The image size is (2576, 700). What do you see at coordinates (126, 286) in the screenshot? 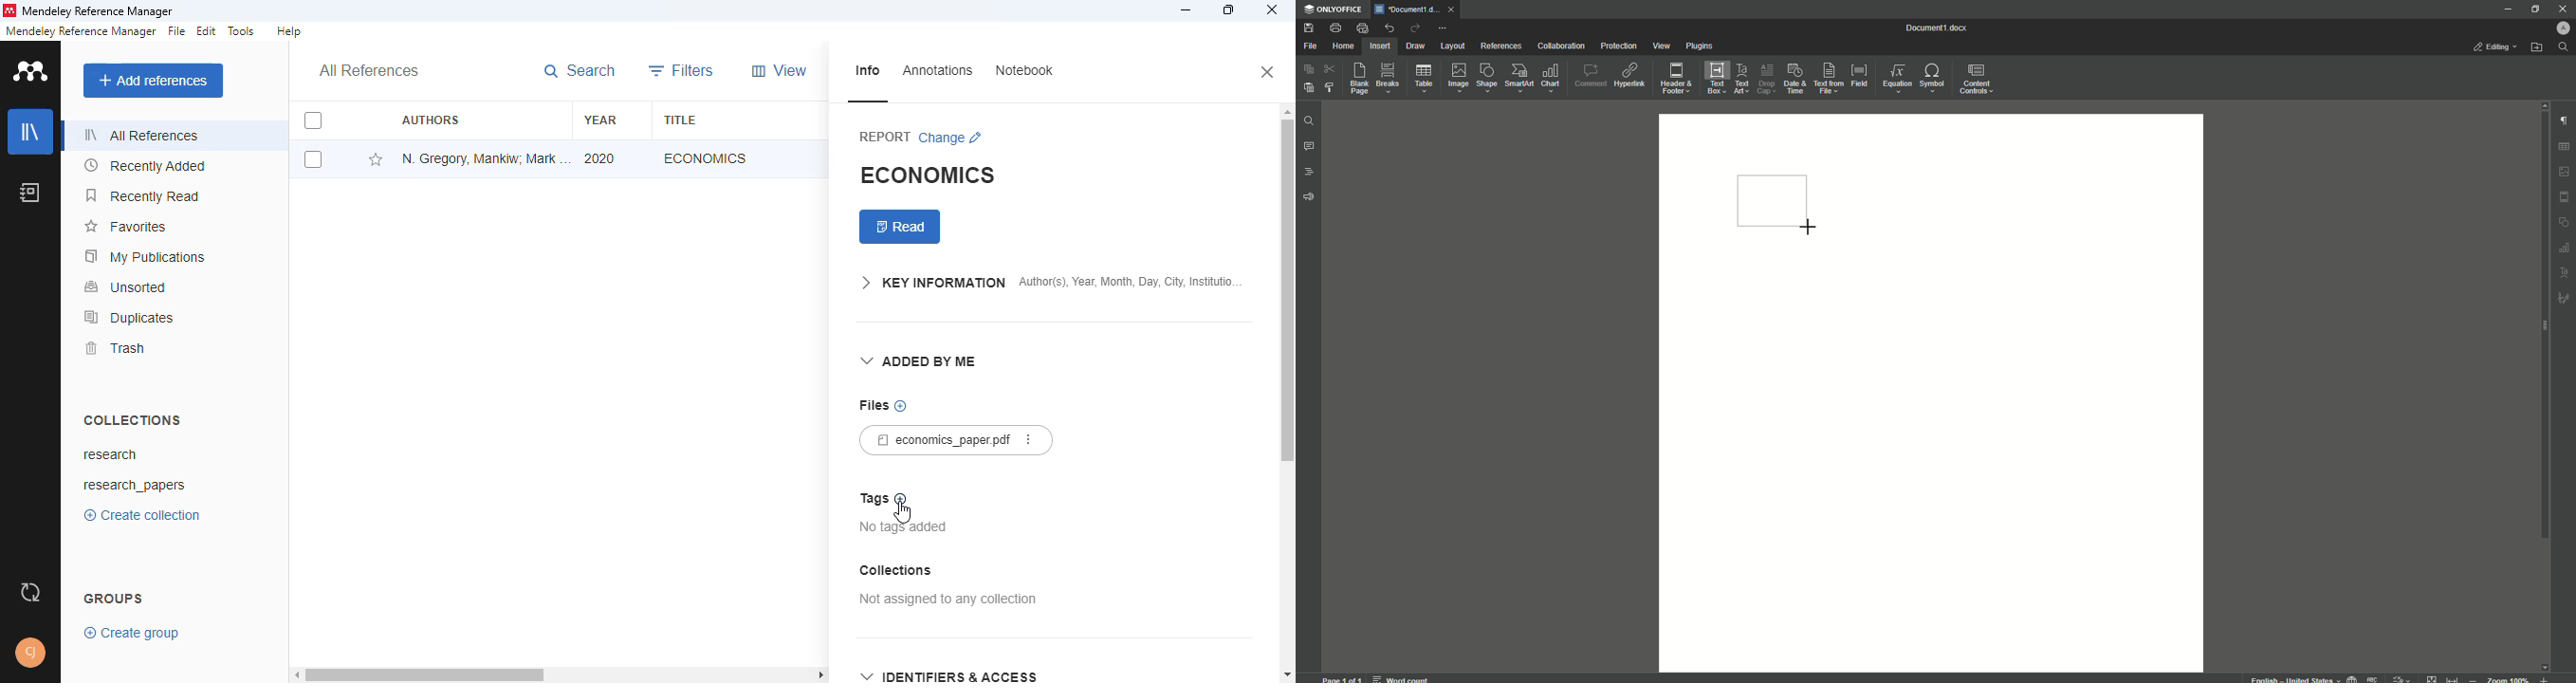
I see `unsorted` at bounding box center [126, 286].